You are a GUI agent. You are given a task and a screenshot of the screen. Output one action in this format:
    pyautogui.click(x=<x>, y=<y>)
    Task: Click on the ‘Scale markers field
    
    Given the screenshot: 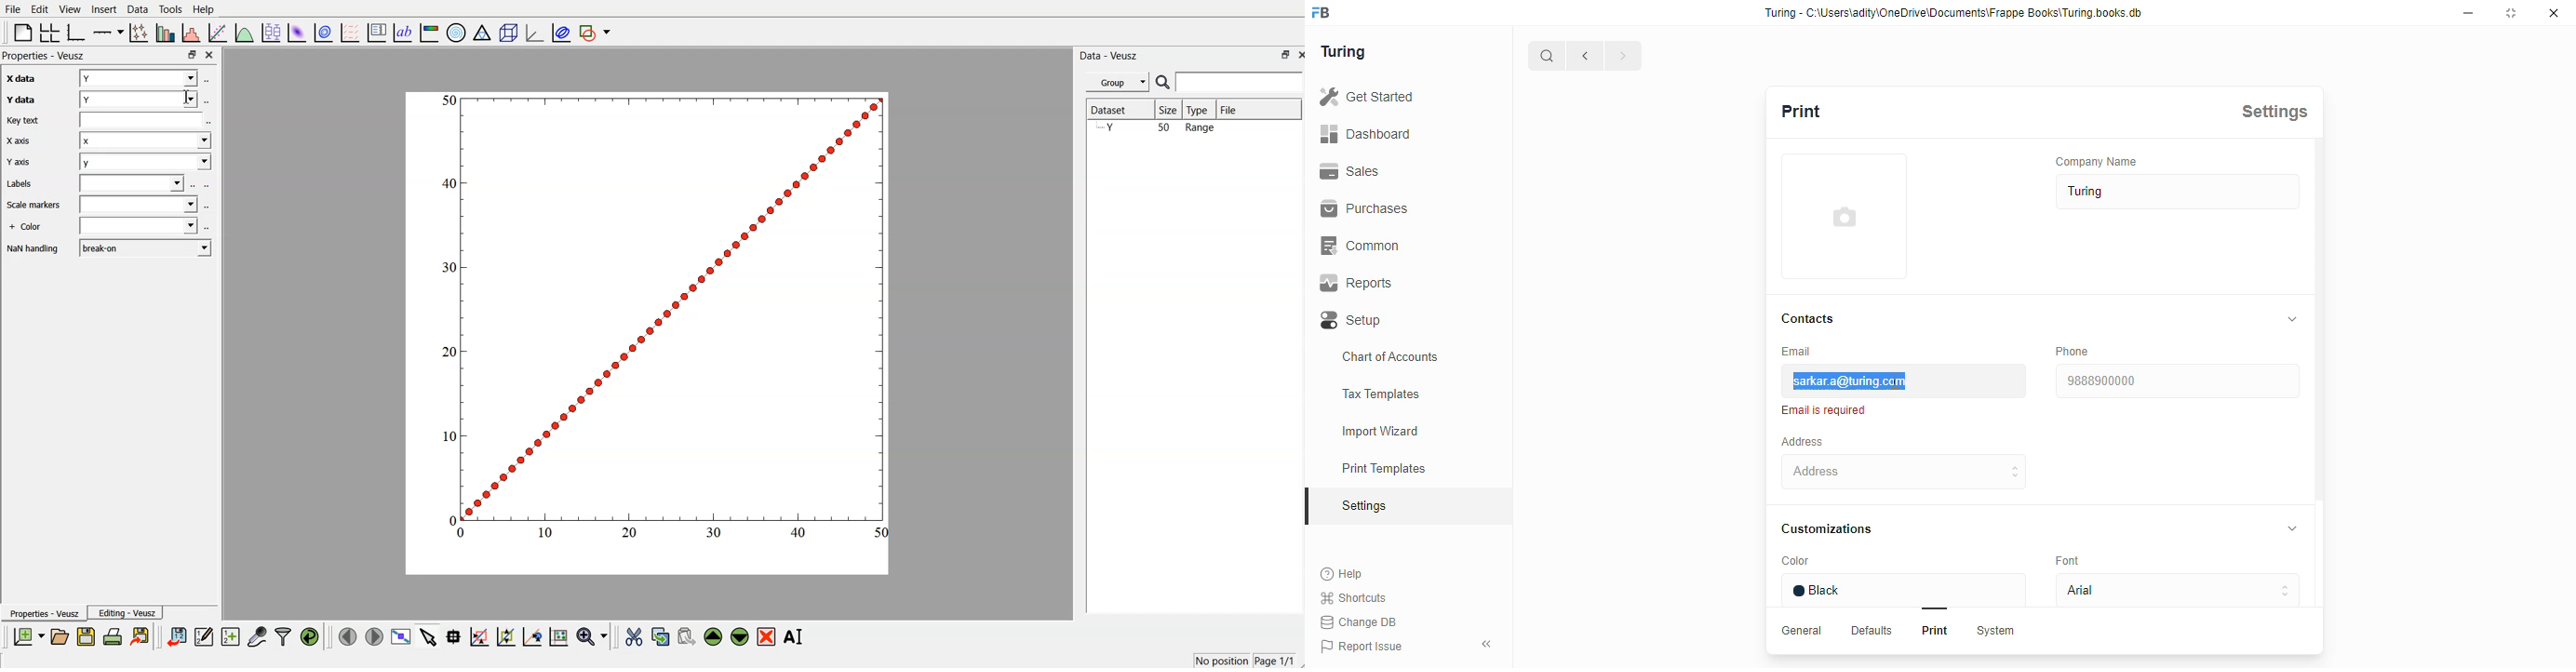 What is the action you would take?
    pyautogui.click(x=138, y=206)
    